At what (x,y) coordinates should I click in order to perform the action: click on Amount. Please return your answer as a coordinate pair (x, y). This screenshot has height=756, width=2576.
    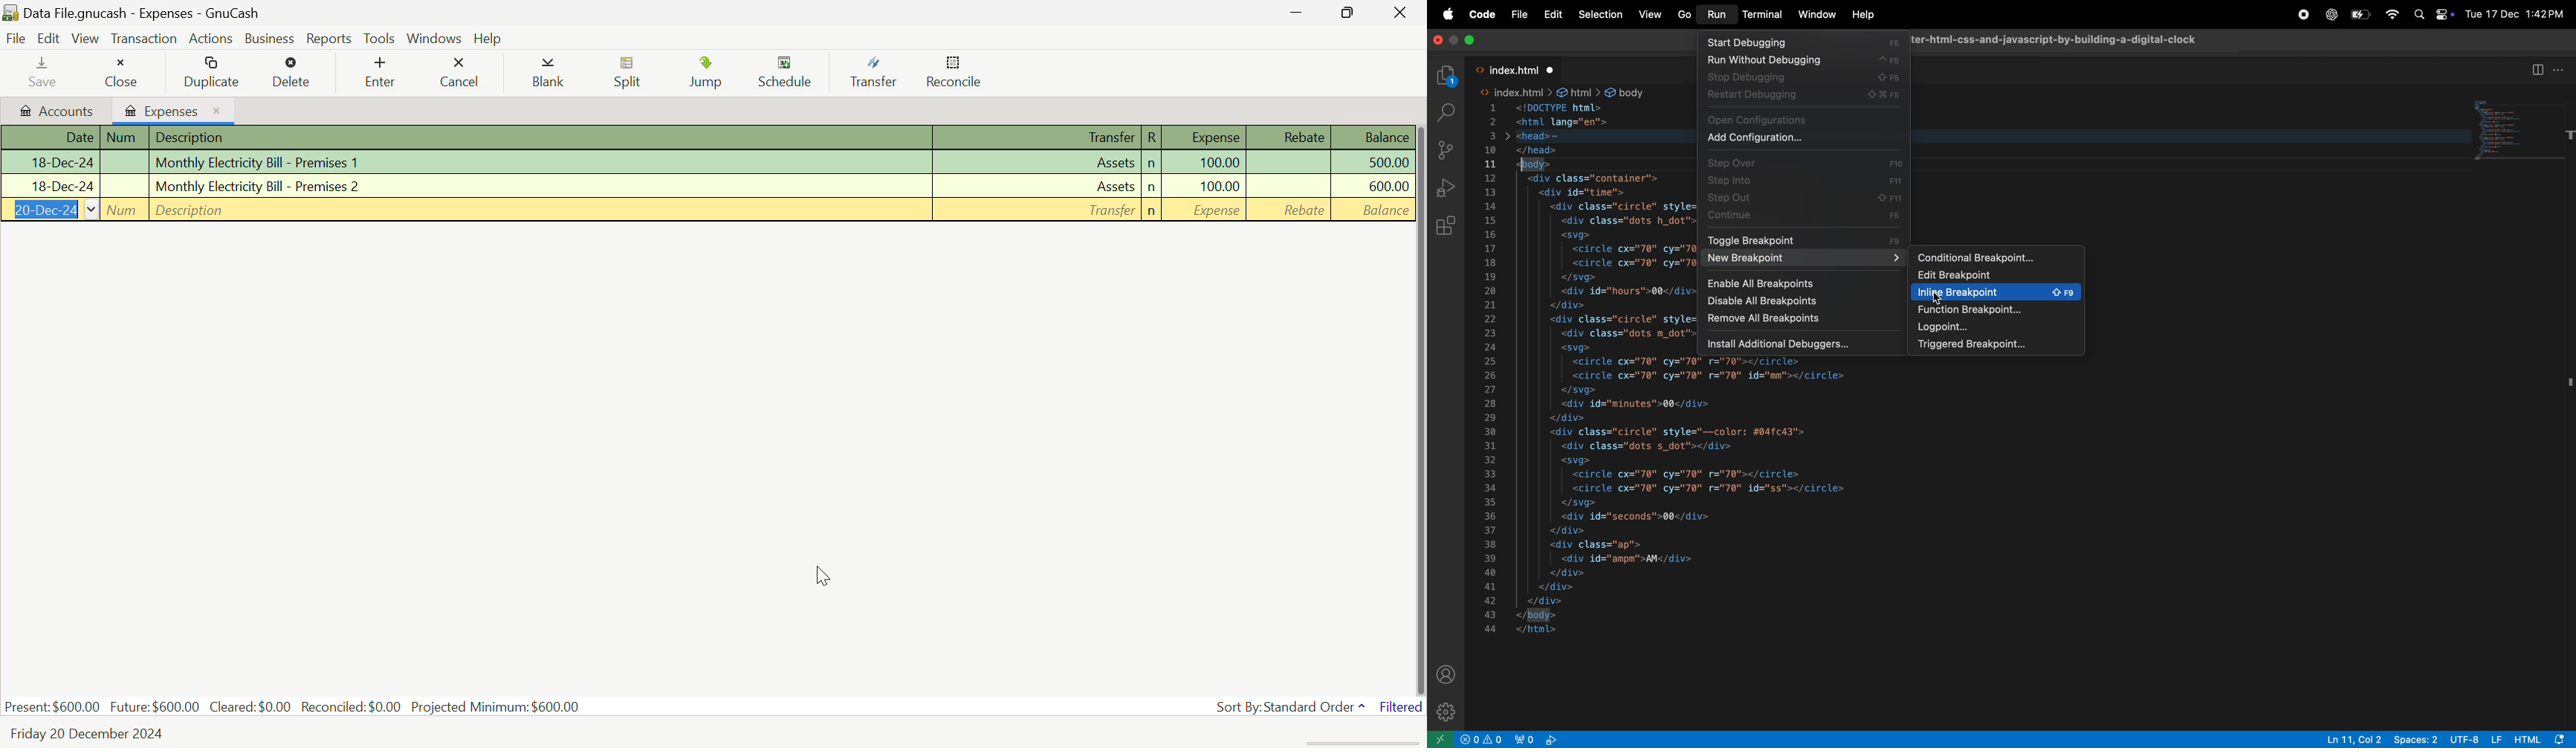
    Looking at the image, I should click on (1218, 161).